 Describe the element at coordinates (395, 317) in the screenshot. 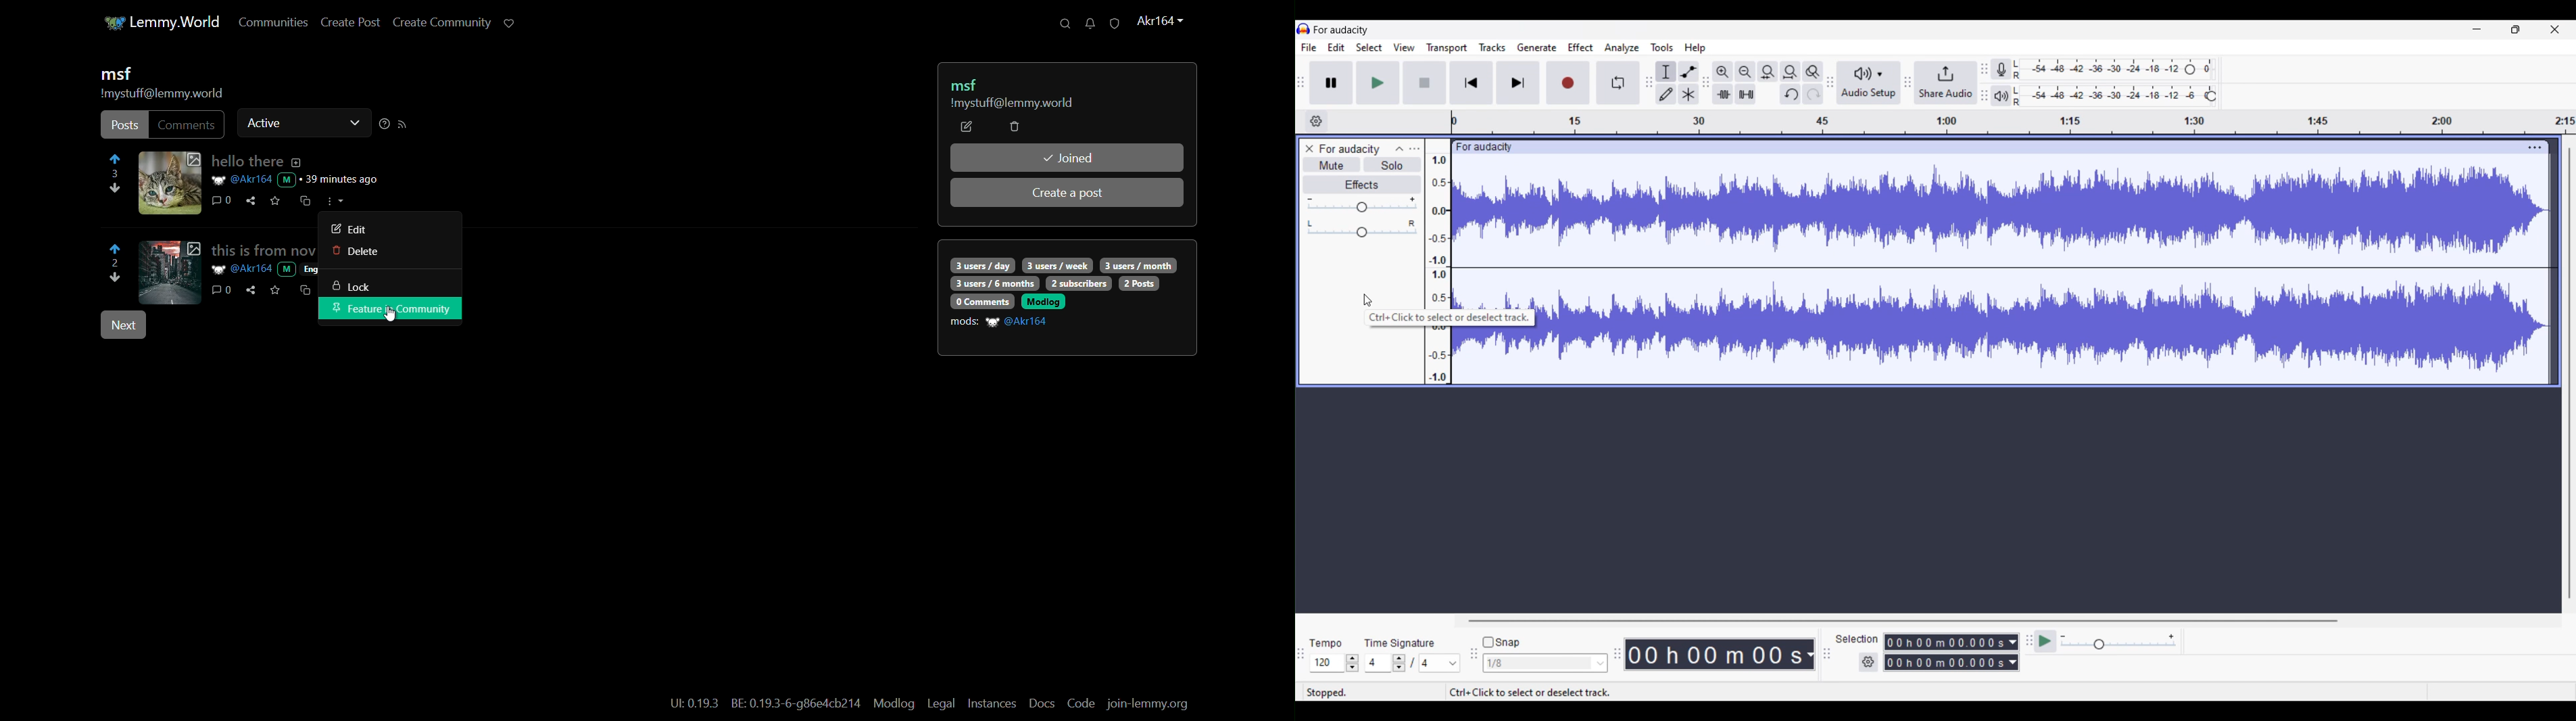

I see `cursor` at that location.